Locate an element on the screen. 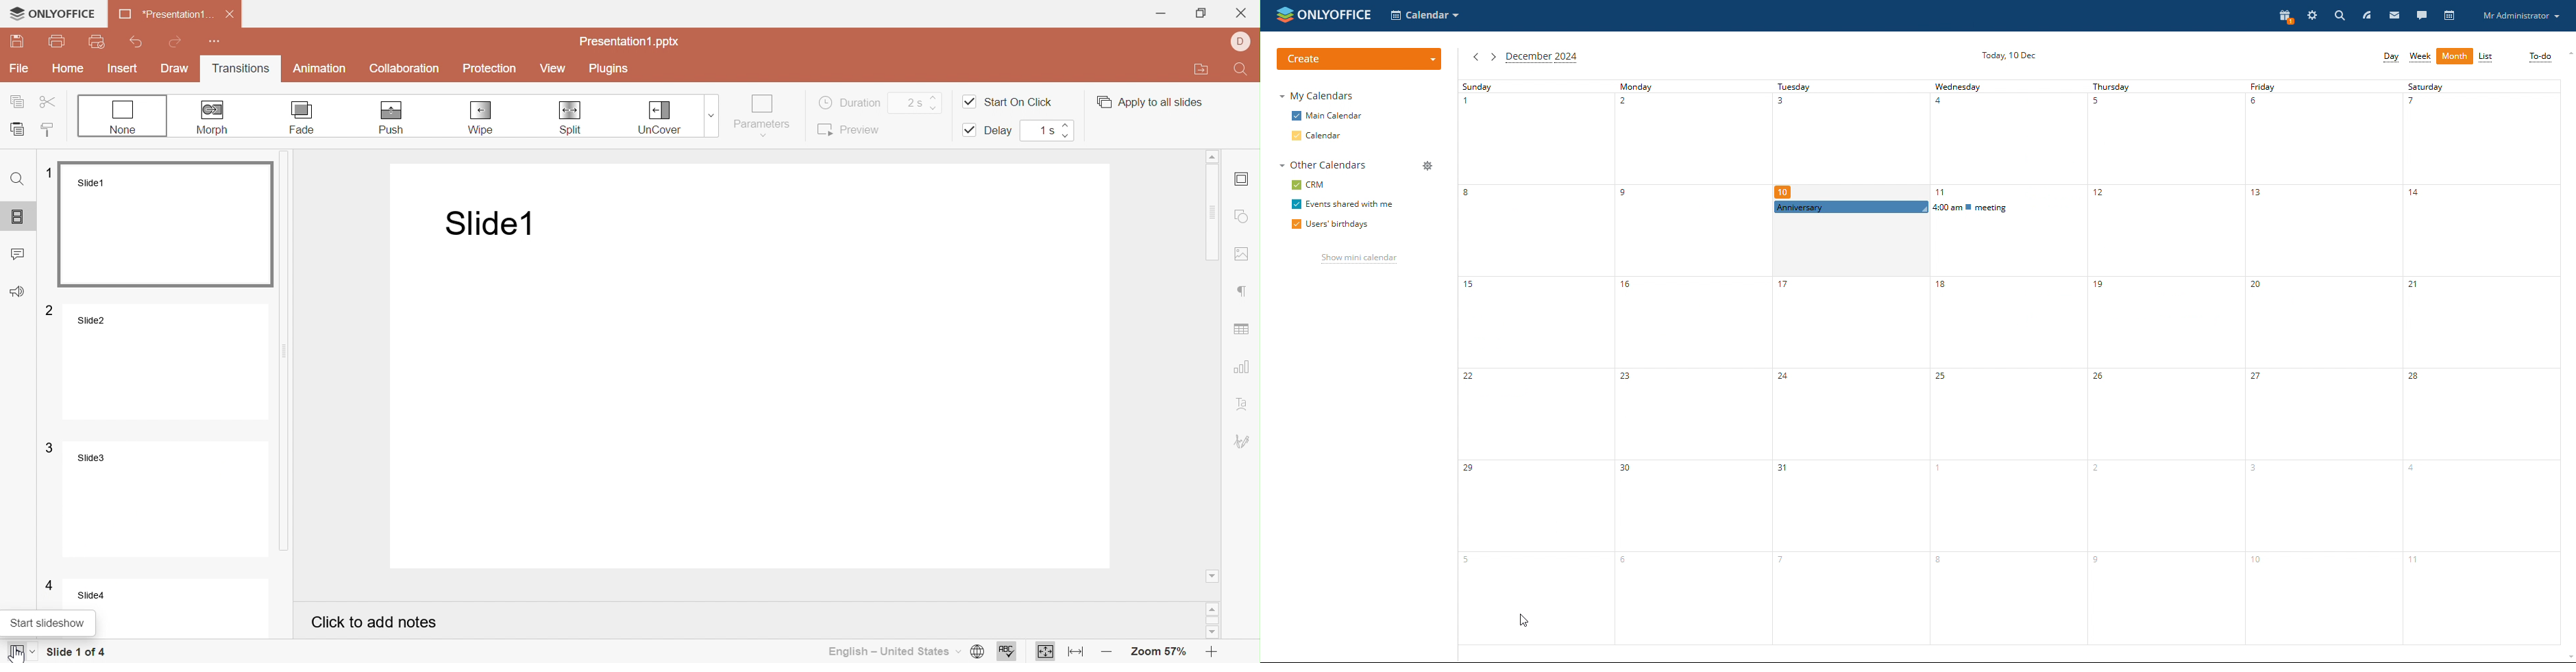 The width and height of the screenshot is (2576, 672). Duration is located at coordinates (850, 101).